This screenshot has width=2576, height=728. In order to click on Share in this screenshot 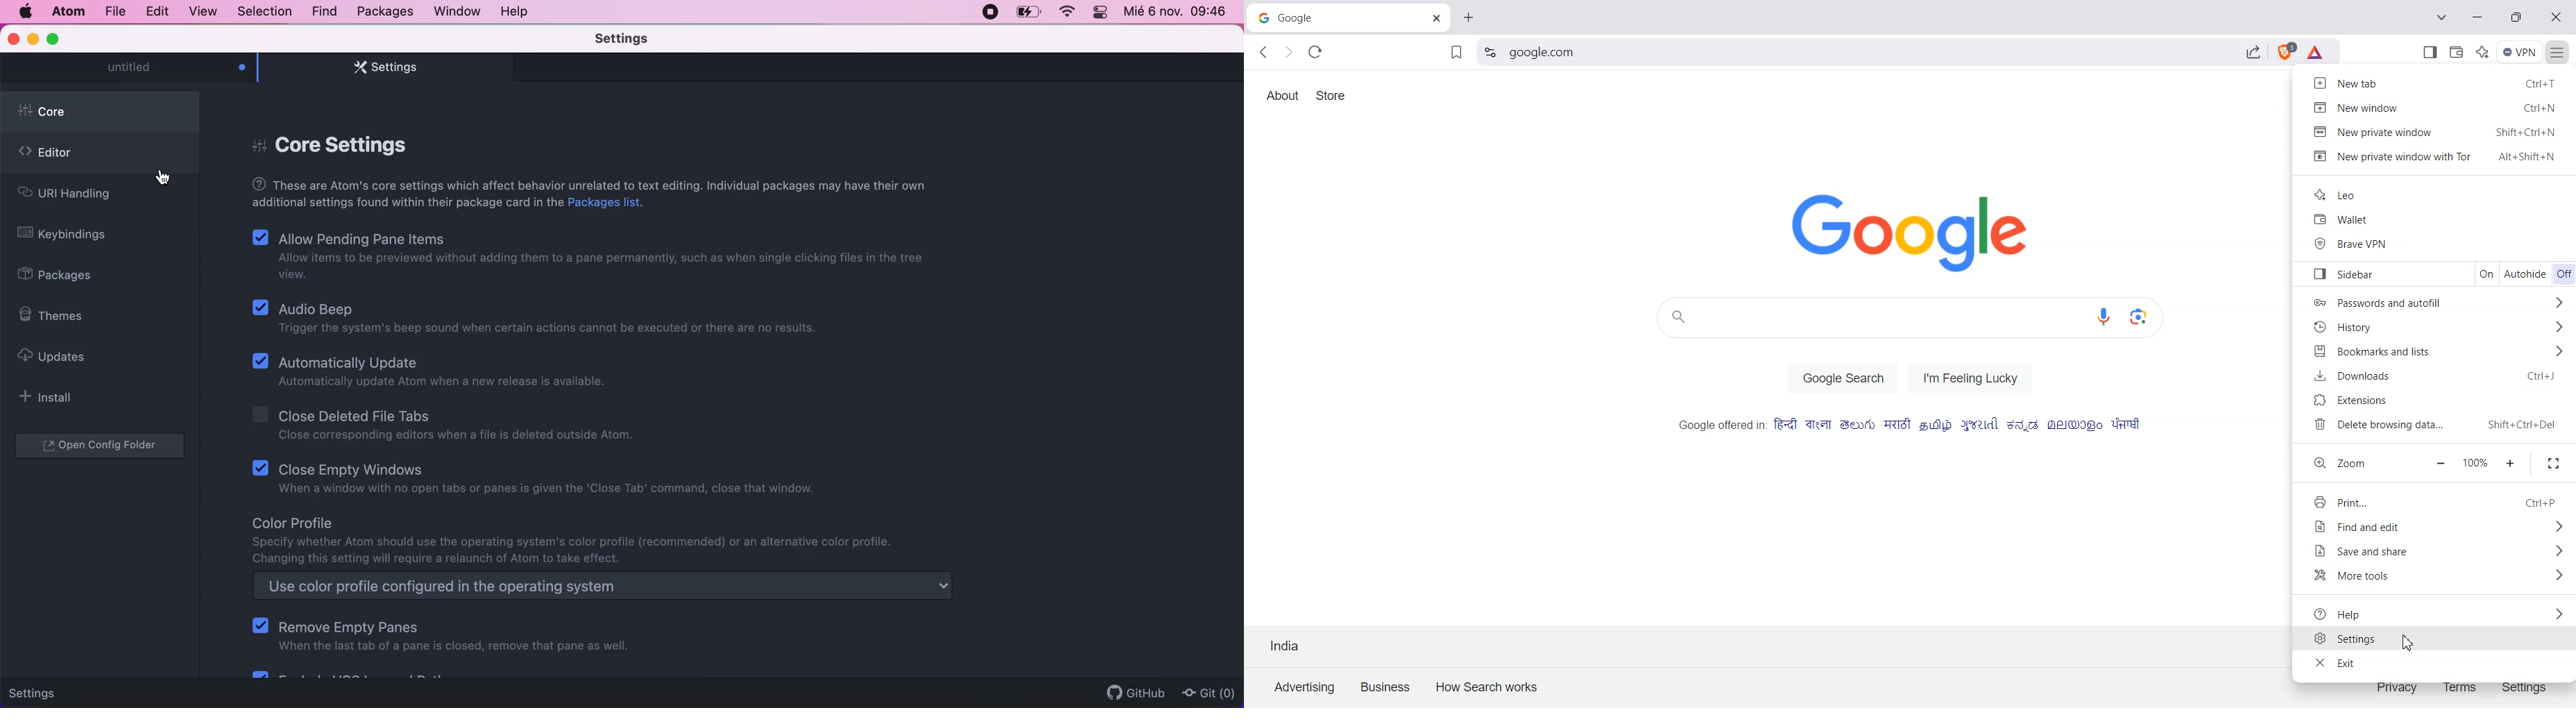, I will do `click(2253, 54)`.